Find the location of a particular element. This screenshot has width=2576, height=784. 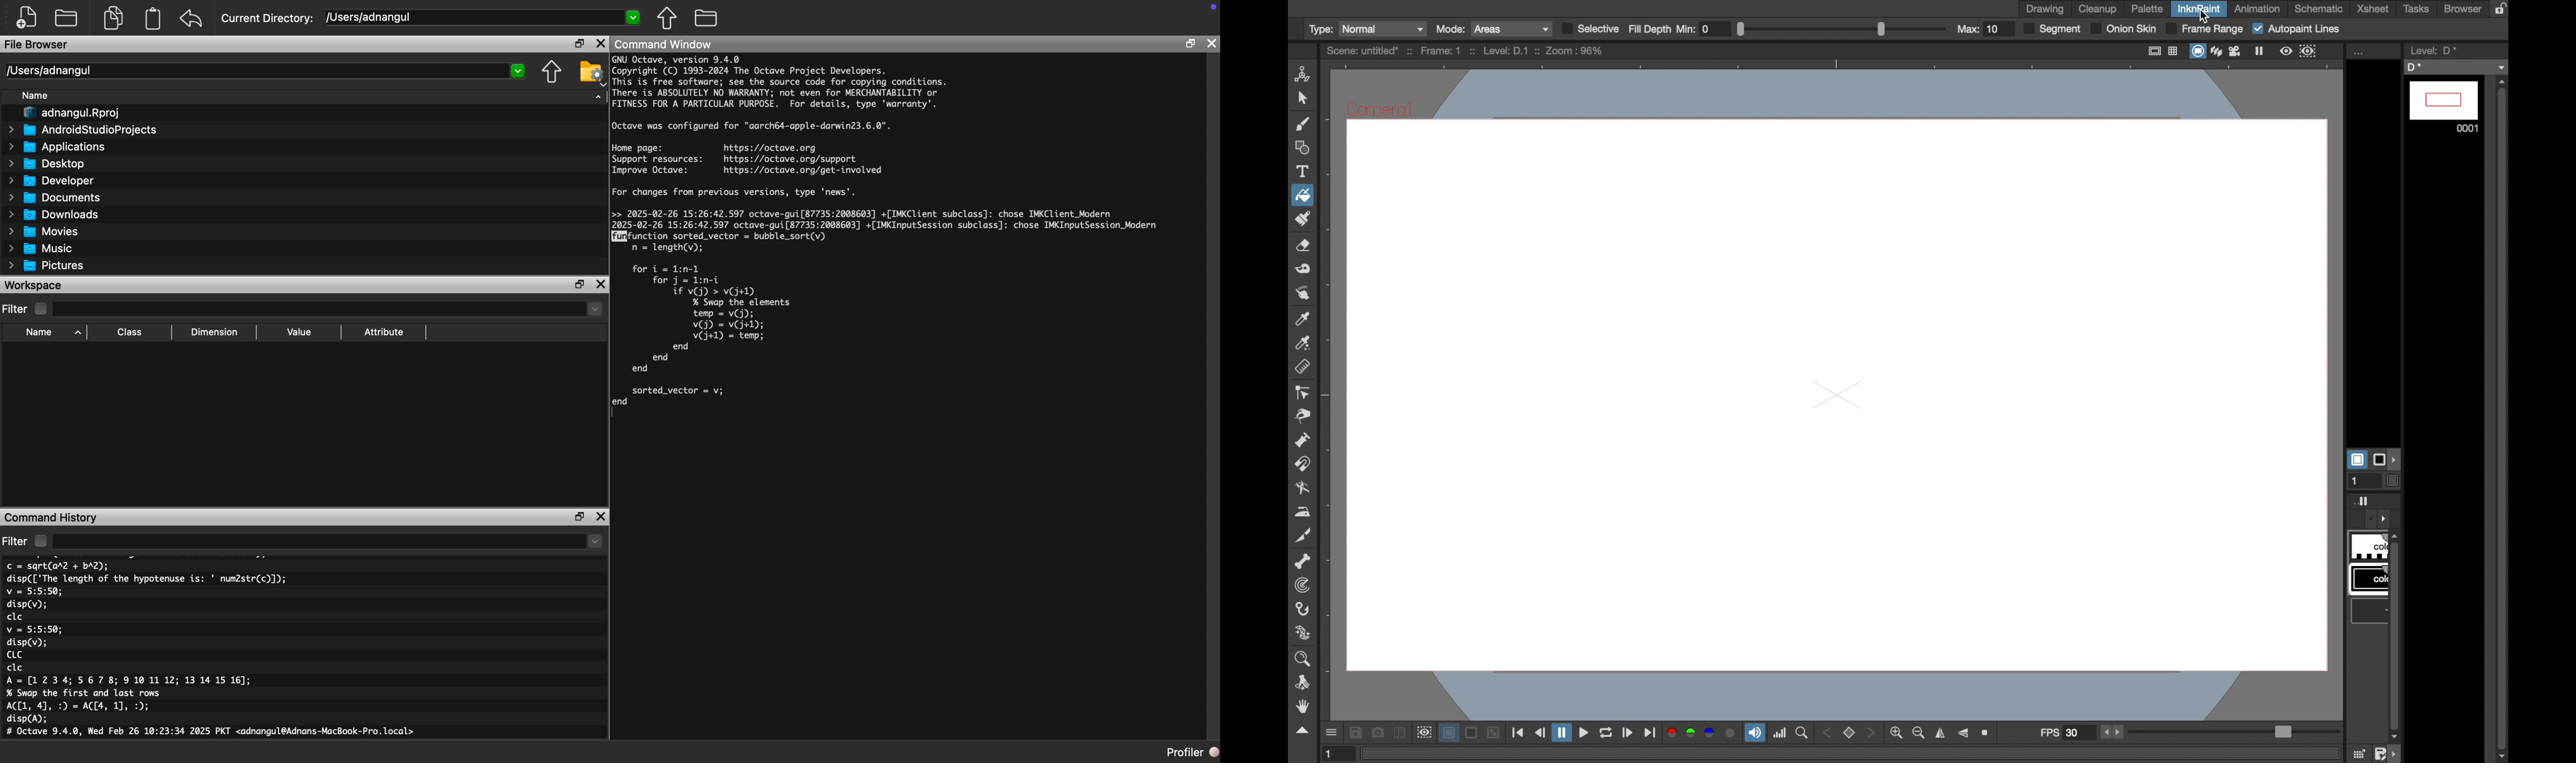

Command History is located at coordinates (52, 517).